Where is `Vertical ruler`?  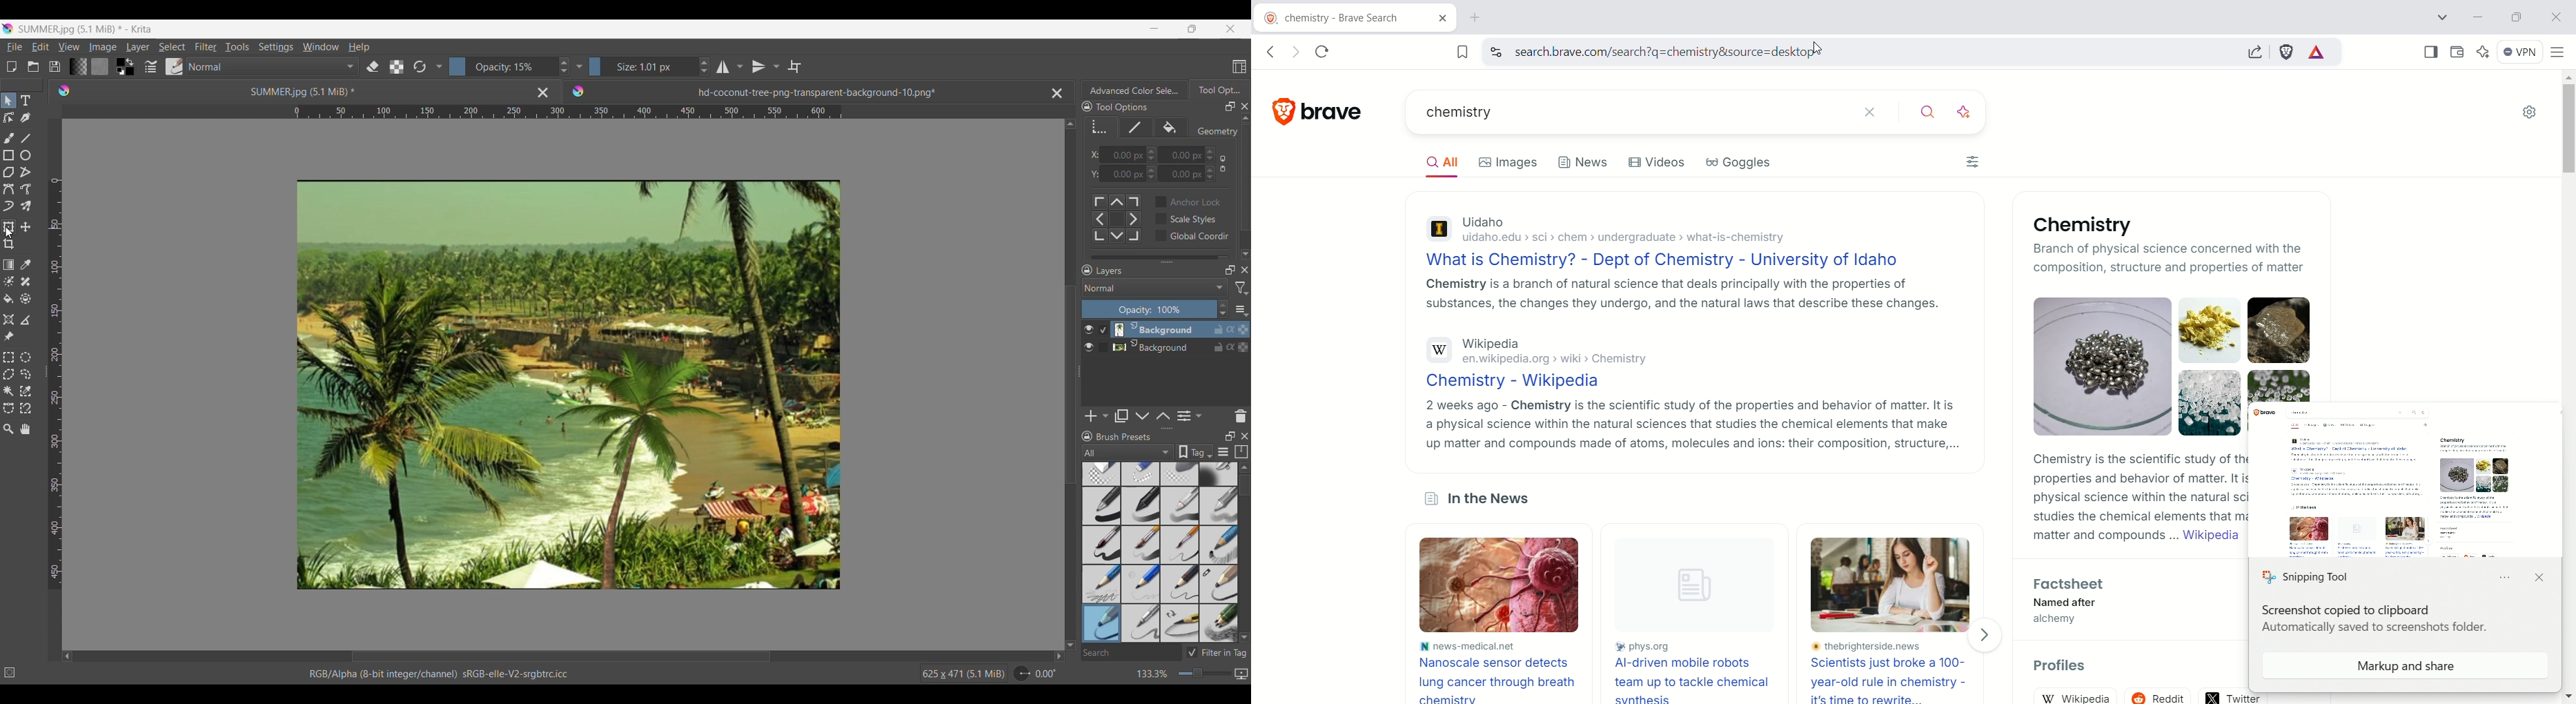 Vertical ruler is located at coordinates (55, 384).